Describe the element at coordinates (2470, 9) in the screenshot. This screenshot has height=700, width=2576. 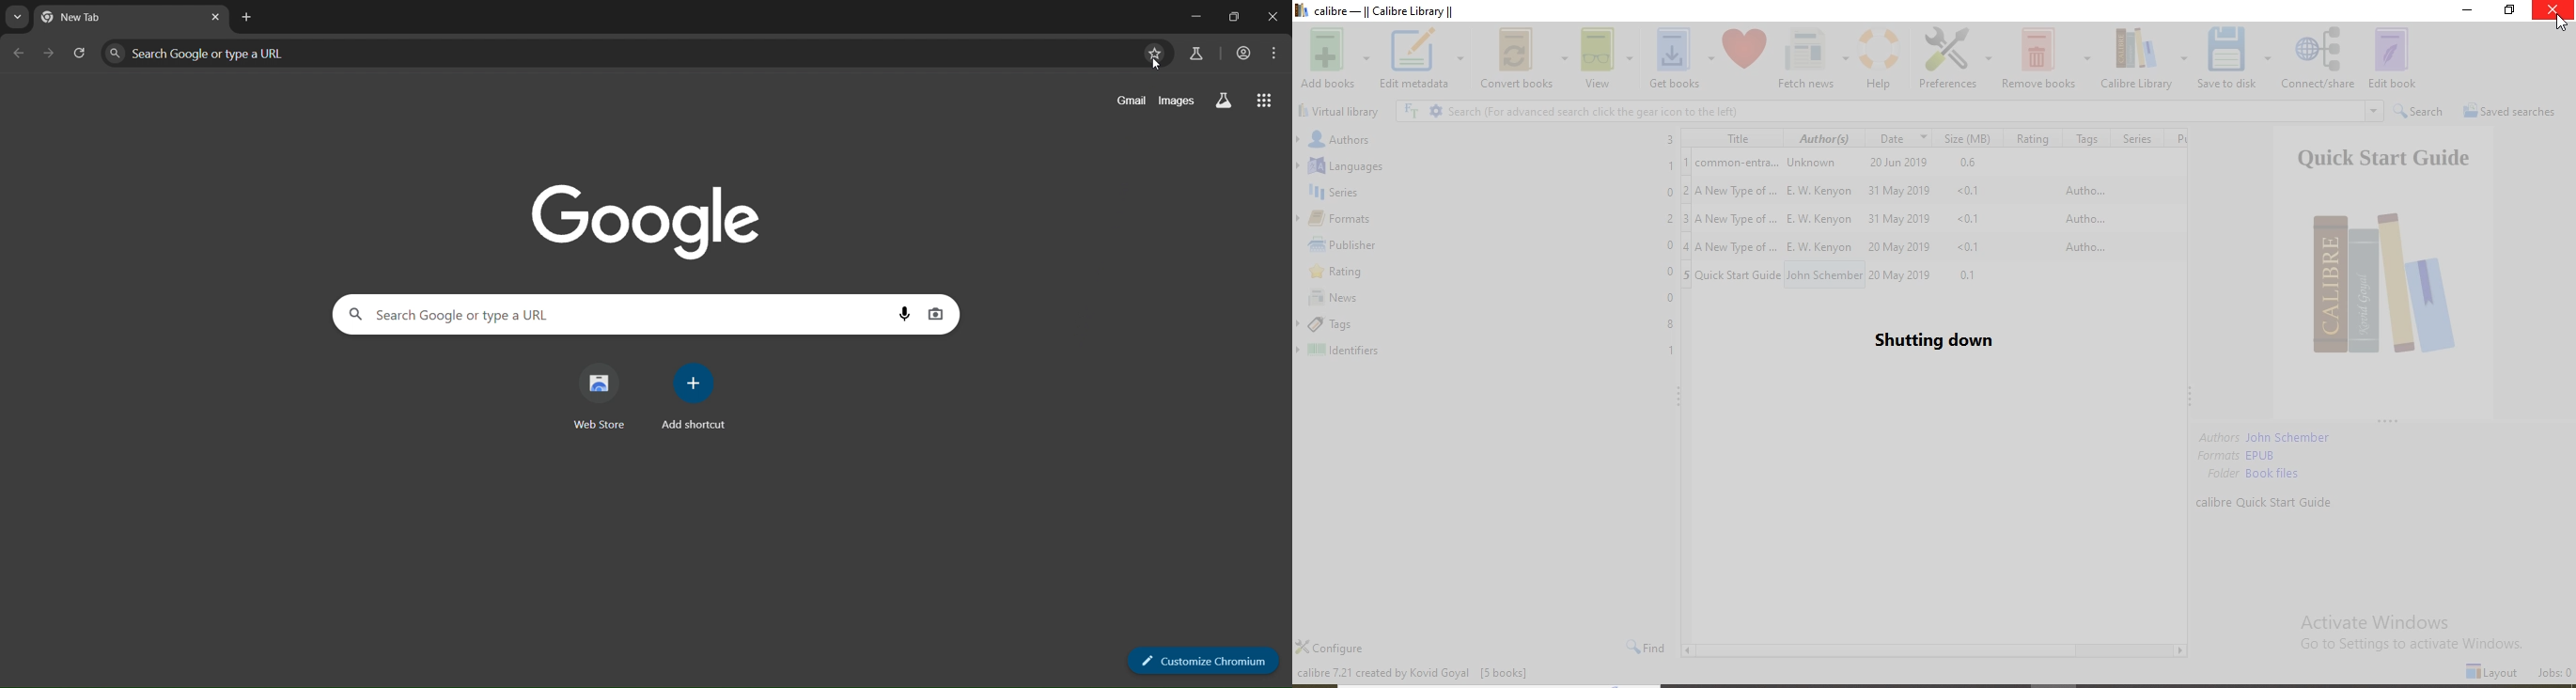
I see `Minimise` at that location.